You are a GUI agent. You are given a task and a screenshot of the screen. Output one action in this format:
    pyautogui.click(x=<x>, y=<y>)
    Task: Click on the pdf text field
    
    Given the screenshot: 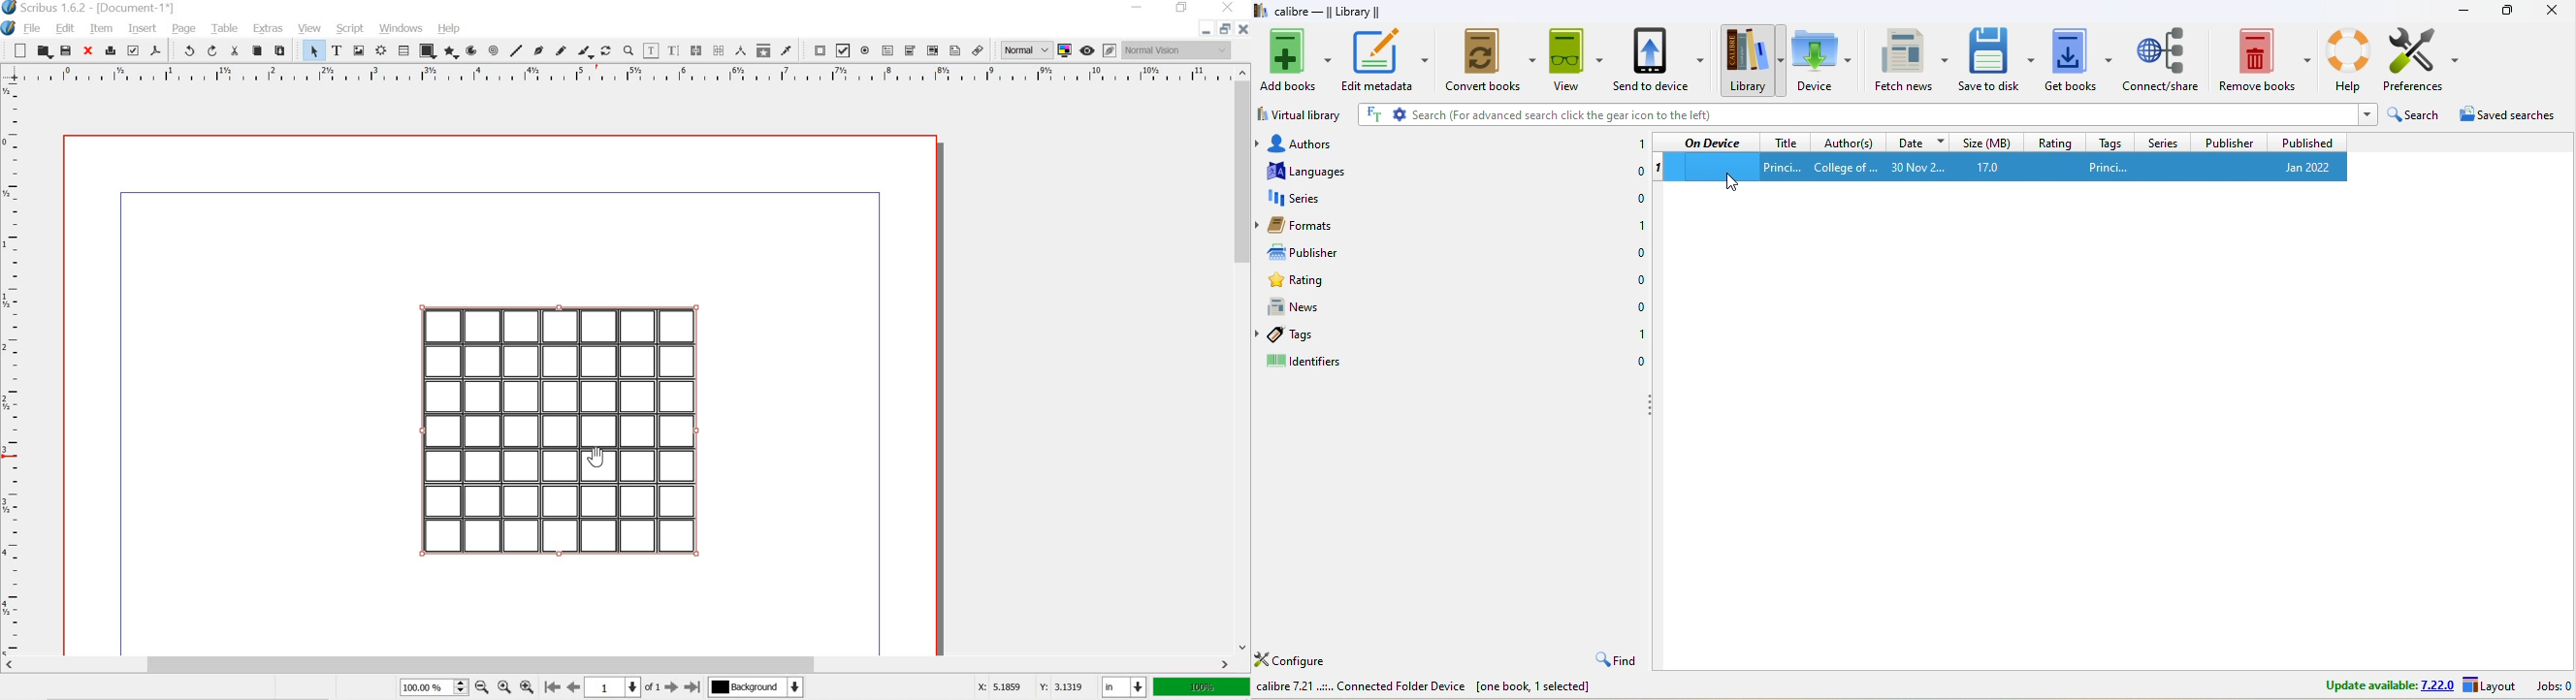 What is the action you would take?
    pyautogui.click(x=887, y=50)
    